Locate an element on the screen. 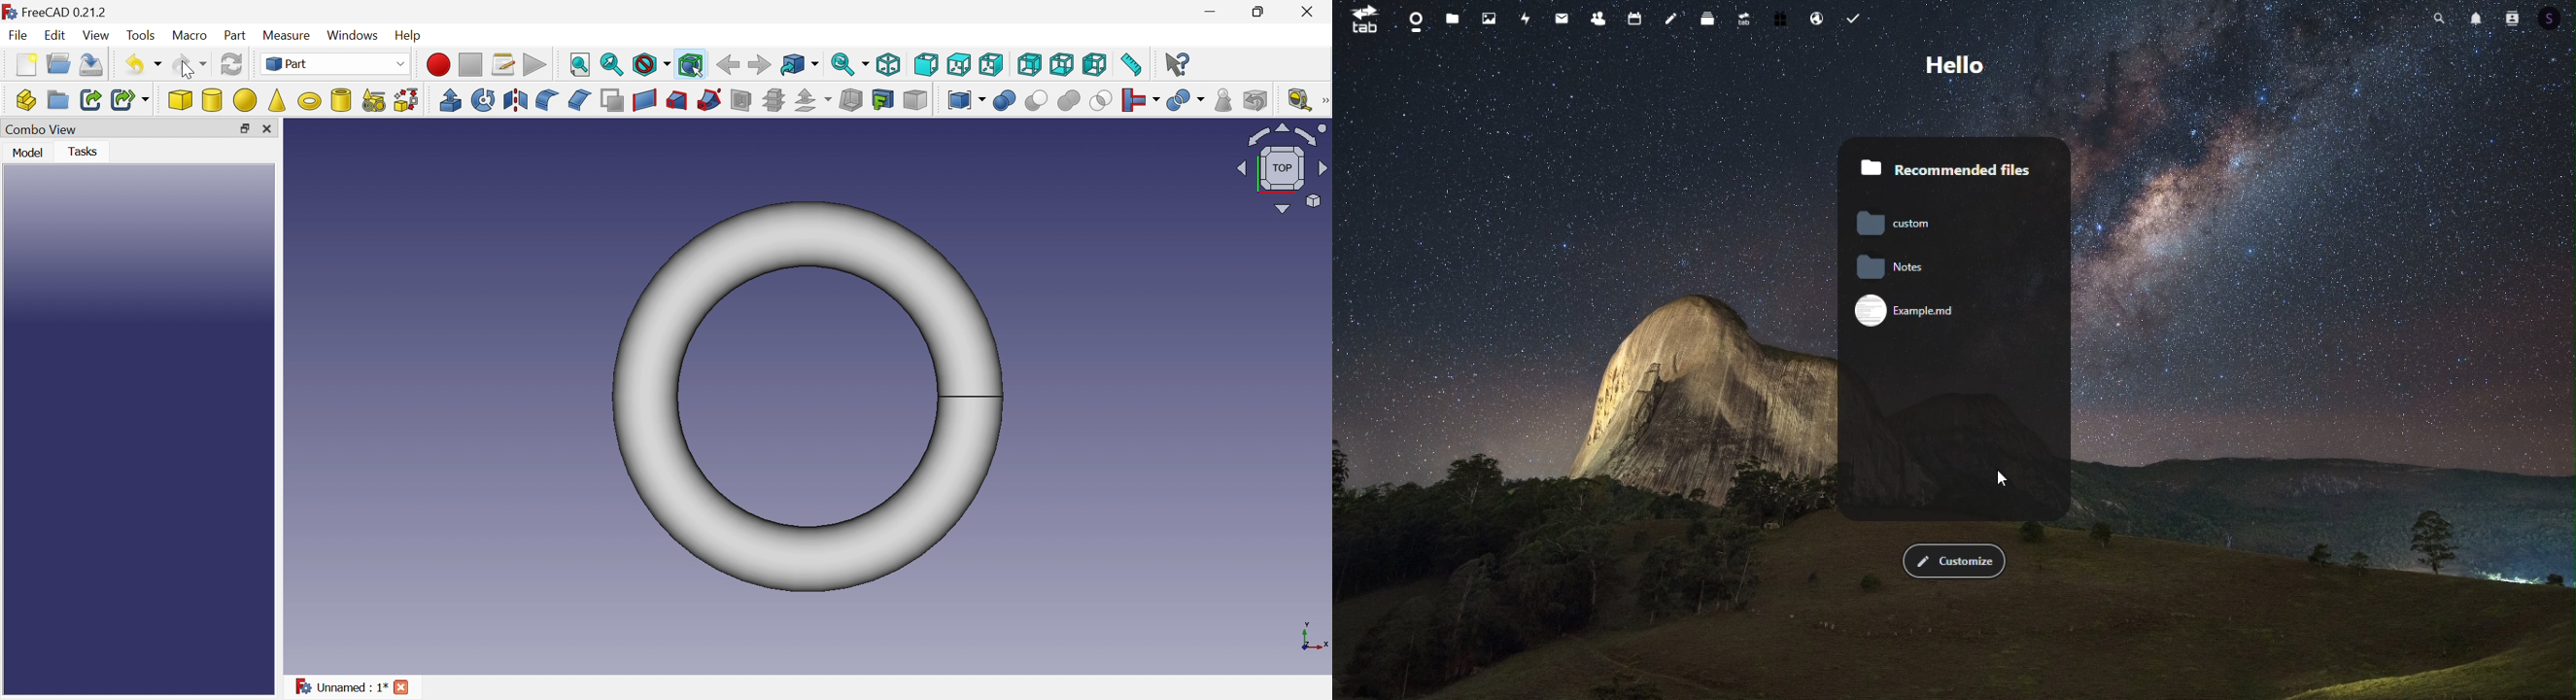 This screenshot has height=700, width=2576. Account icon is located at coordinates (2513, 19).